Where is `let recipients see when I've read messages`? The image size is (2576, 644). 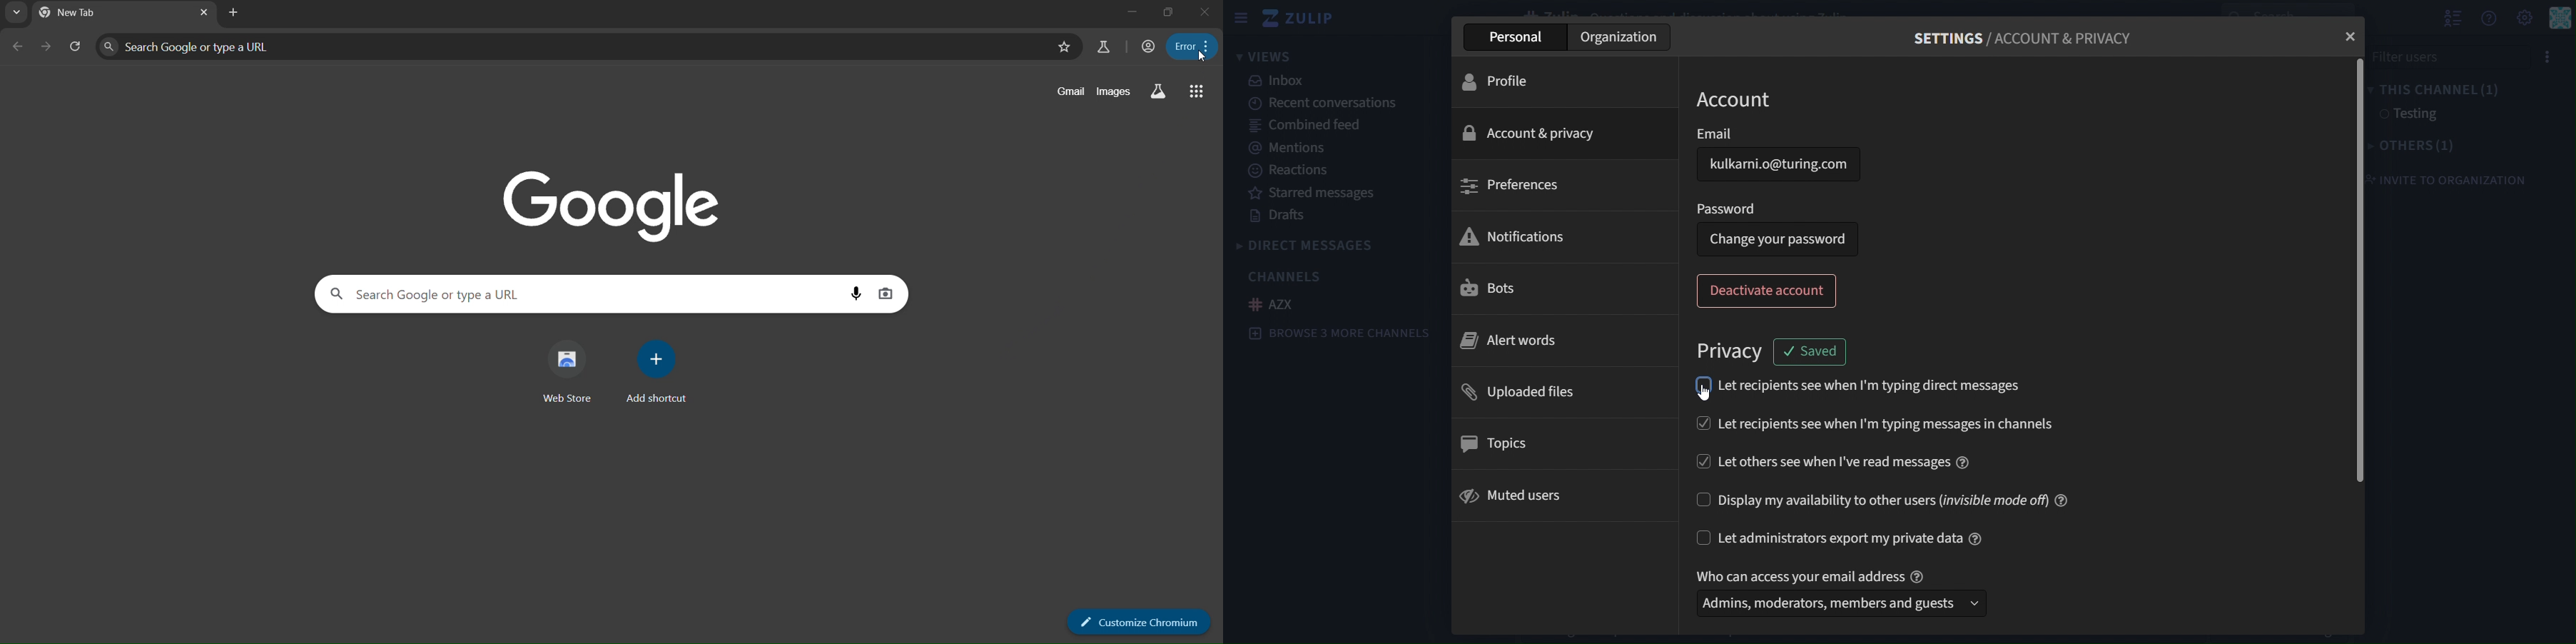 let recipients see when I've read messages is located at coordinates (1841, 460).